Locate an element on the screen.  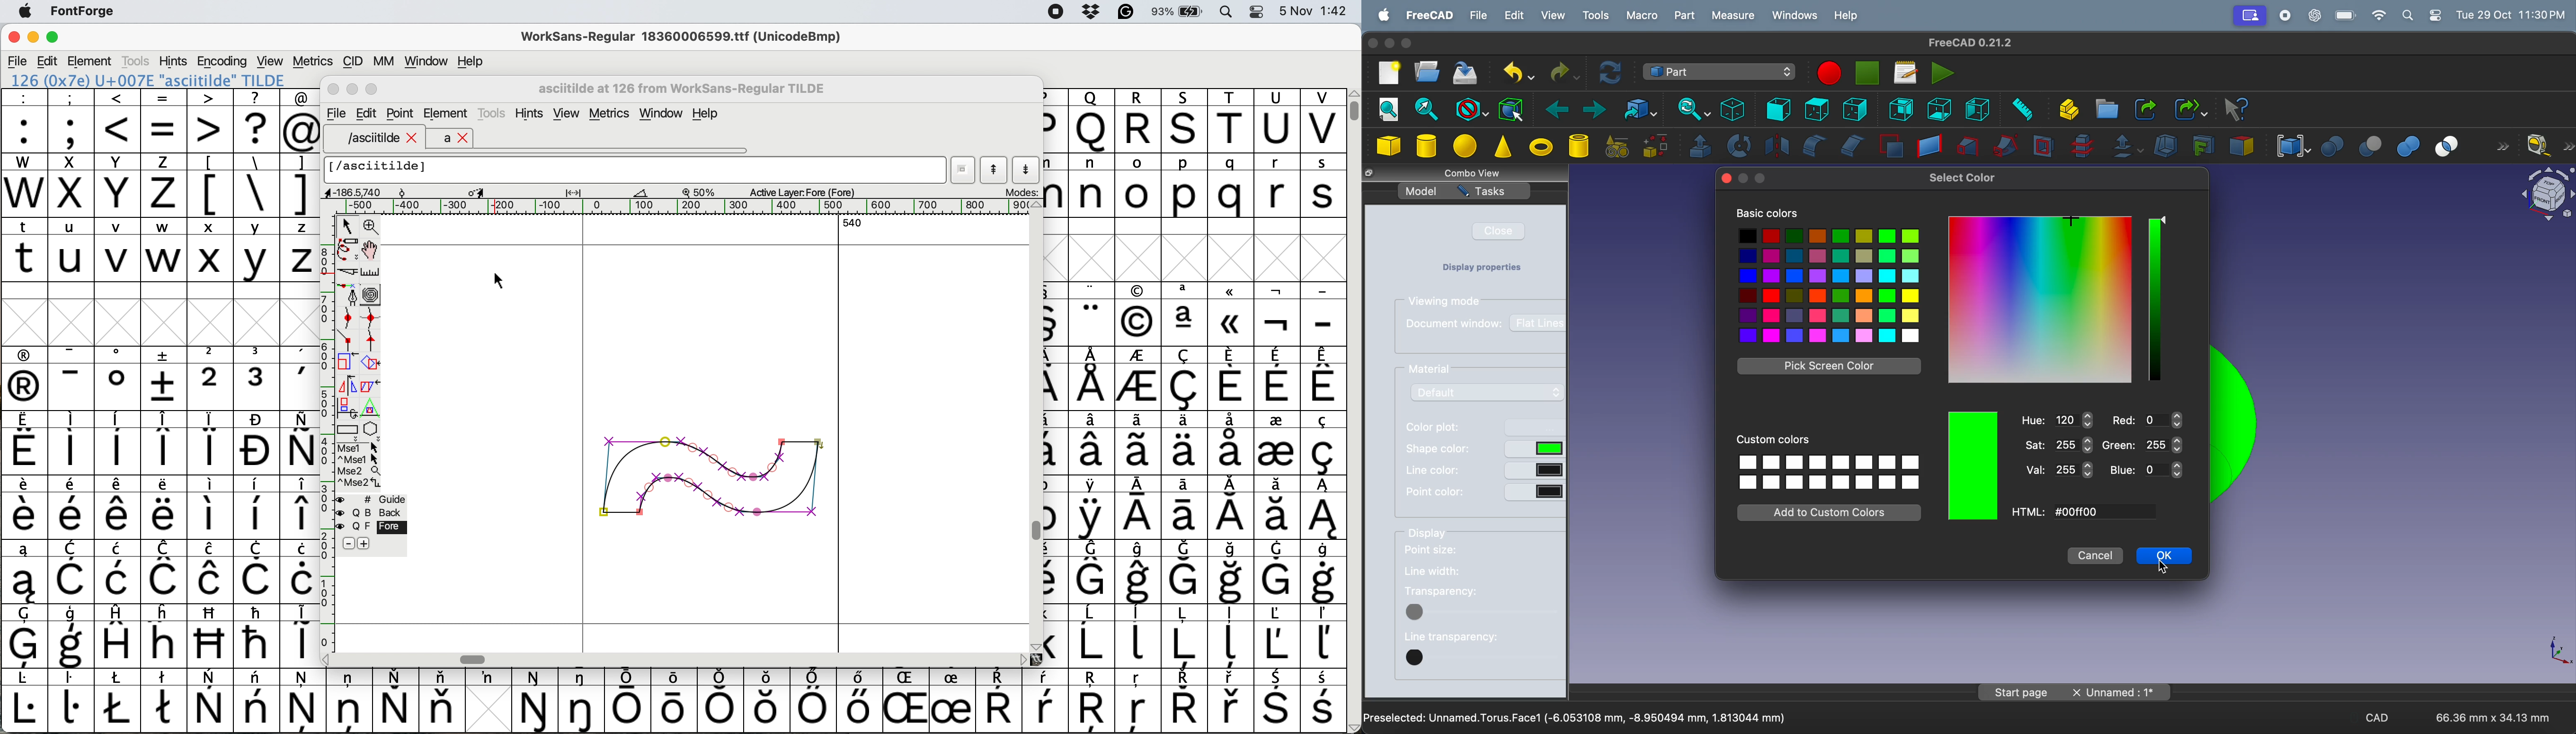
add a  point then drag out its control points is located at coordinates (348, 294).